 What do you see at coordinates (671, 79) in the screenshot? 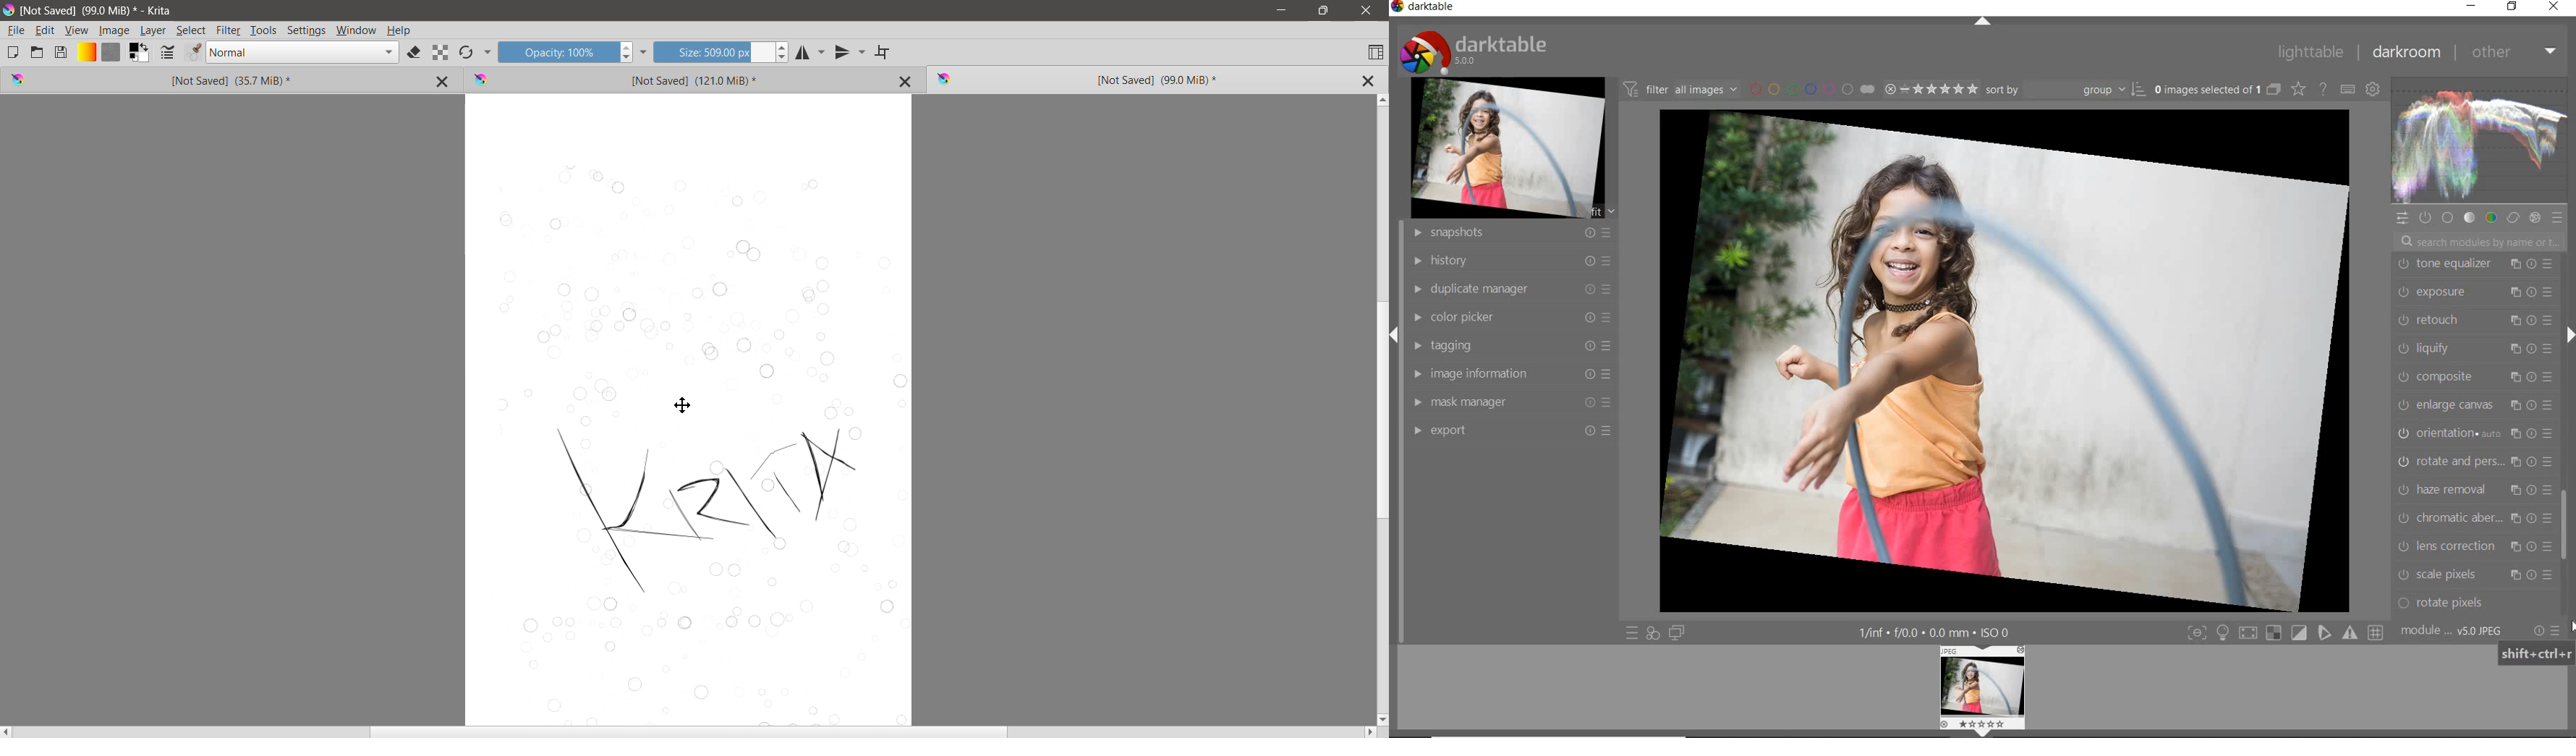
I see `Unsaved Image Tab 2` at bounding box center [671, 79].